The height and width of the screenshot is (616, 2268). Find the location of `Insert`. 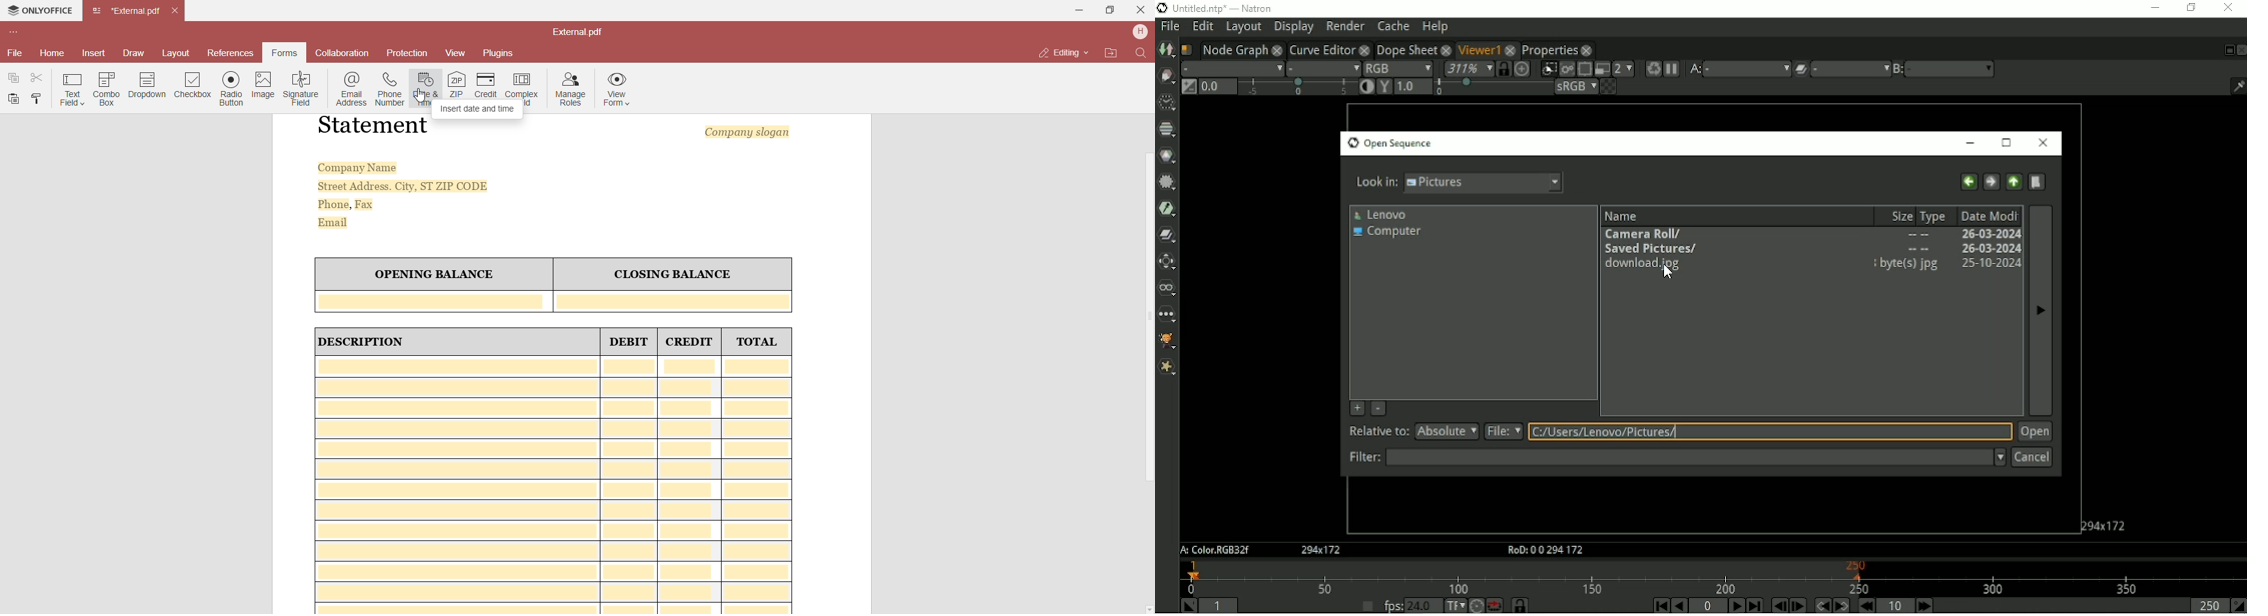

Insert is located at coordinates (93, 52).